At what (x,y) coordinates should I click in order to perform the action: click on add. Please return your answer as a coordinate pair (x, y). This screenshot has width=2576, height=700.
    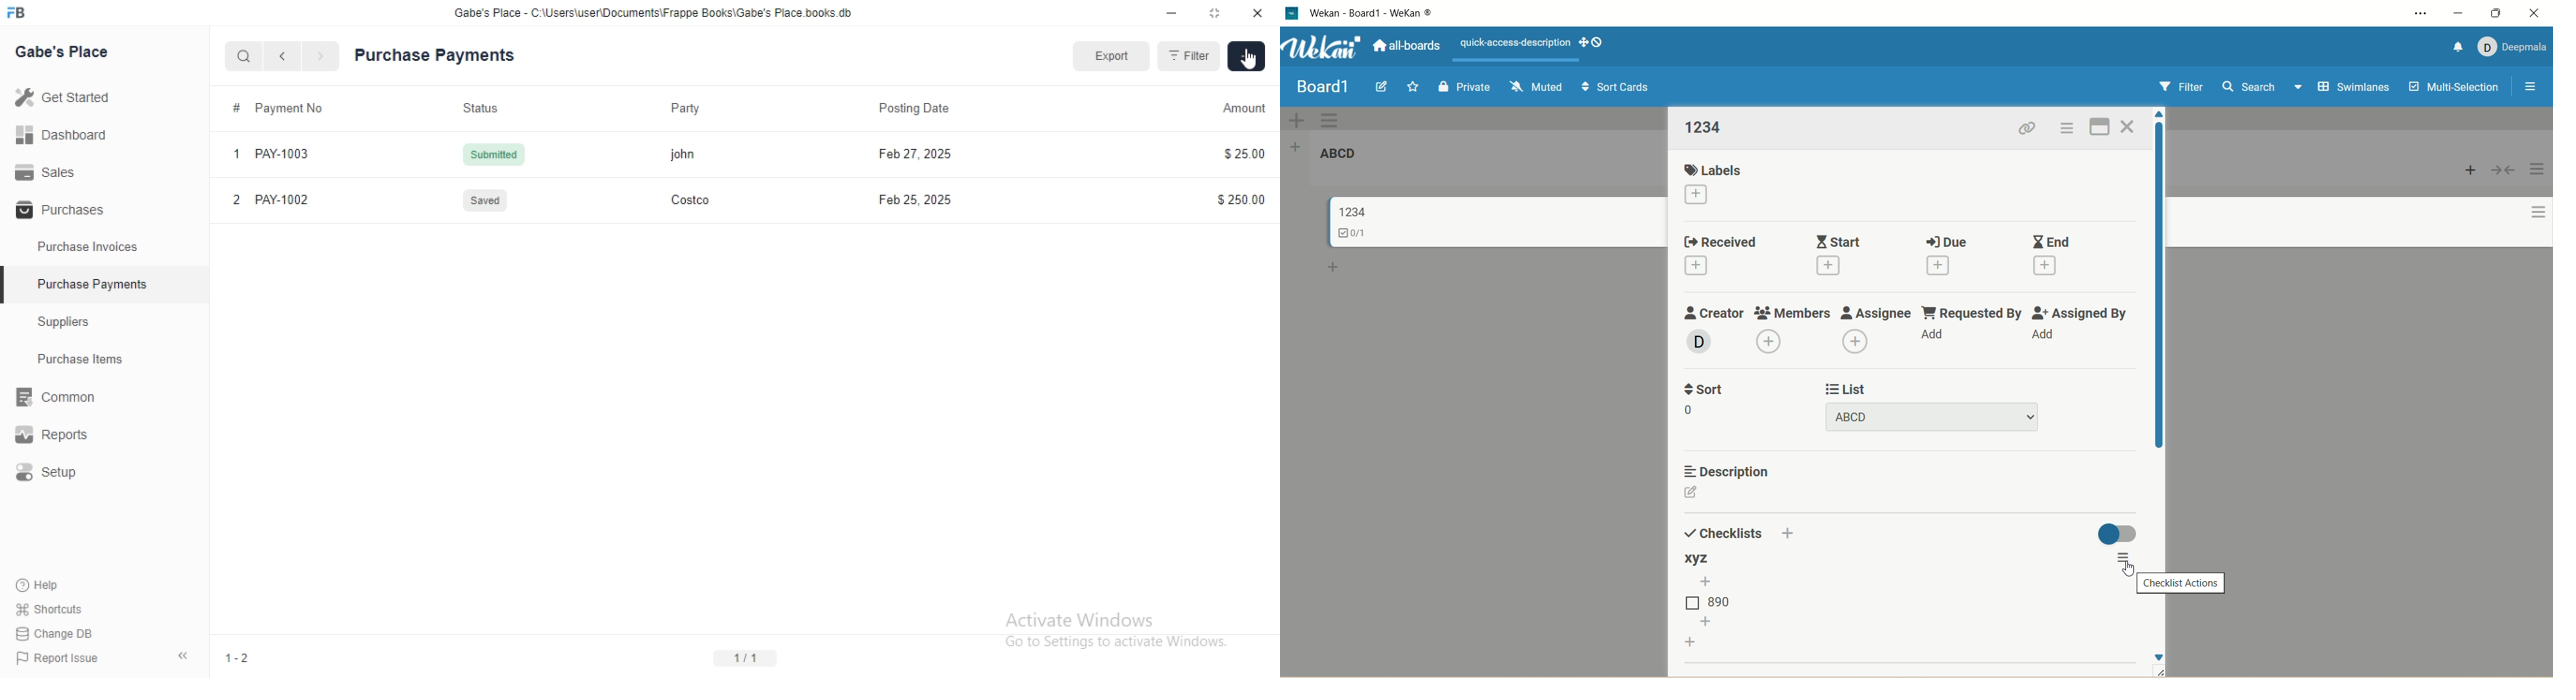
    Looking at the image, I should click on (1941, 265).